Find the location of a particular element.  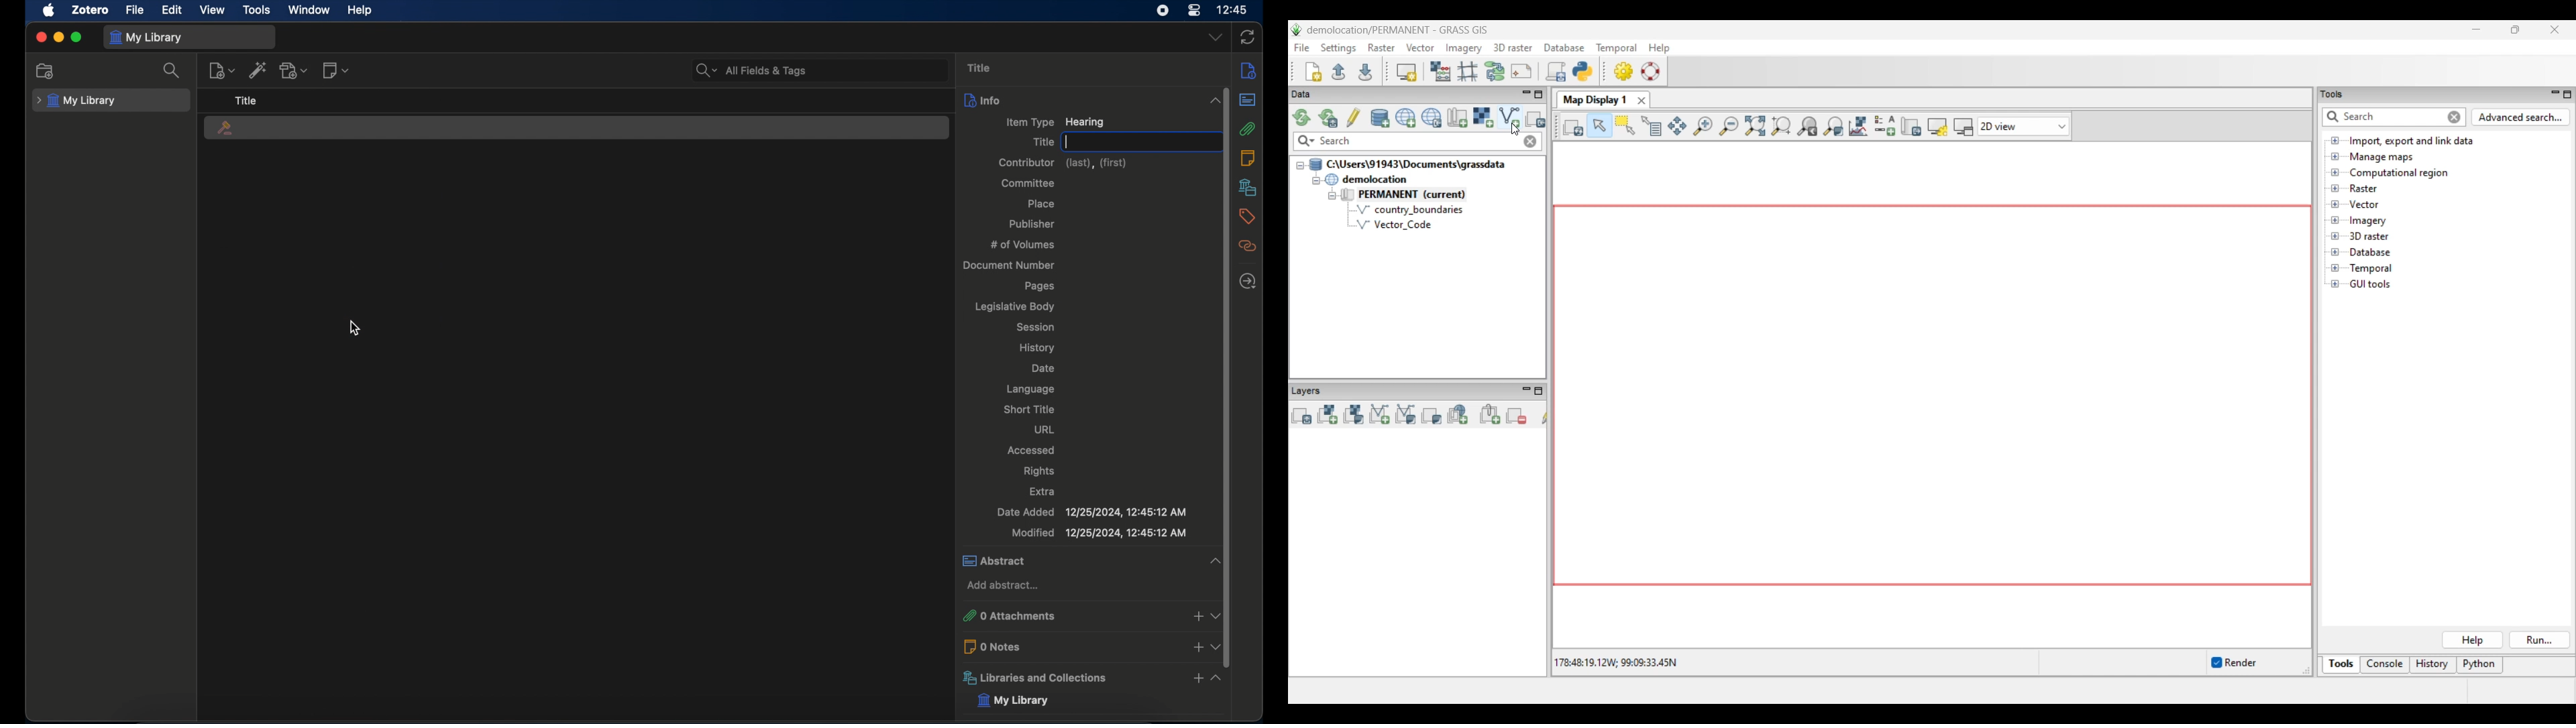

add attachment is located at coordinates (294, 70).